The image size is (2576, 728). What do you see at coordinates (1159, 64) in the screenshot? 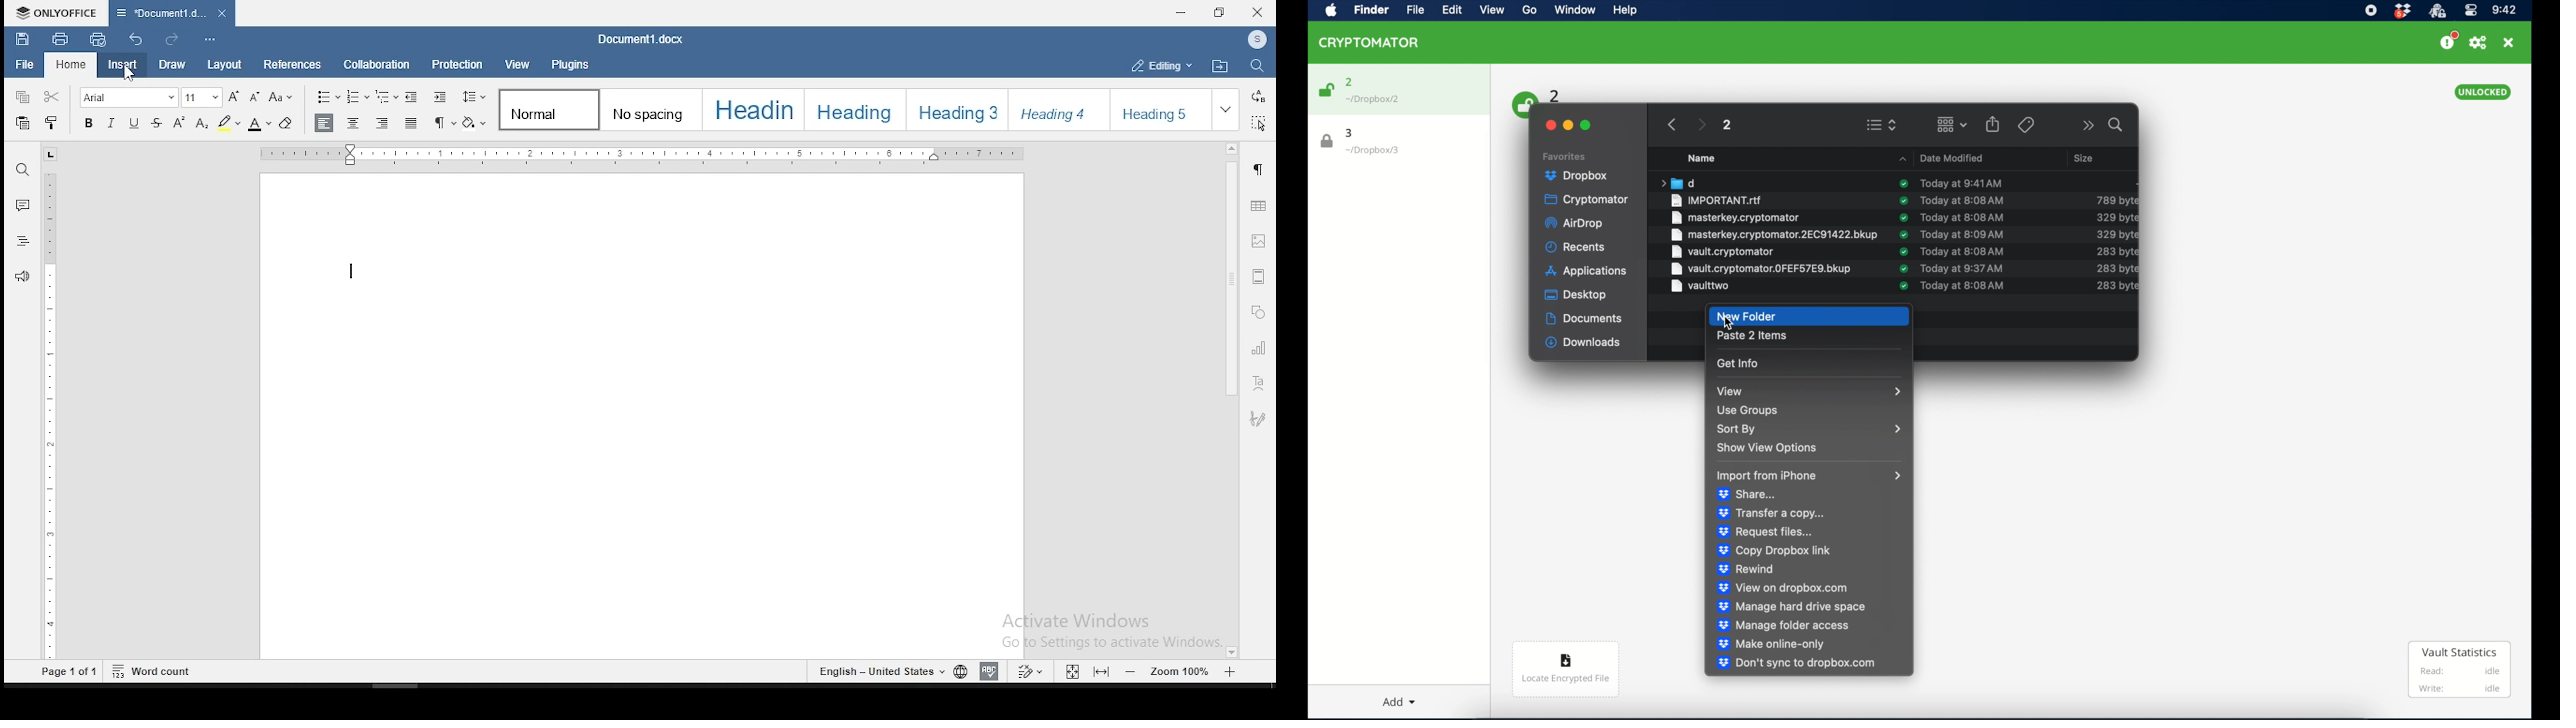
I see `select workspace` at bounding box center [1159, 64].